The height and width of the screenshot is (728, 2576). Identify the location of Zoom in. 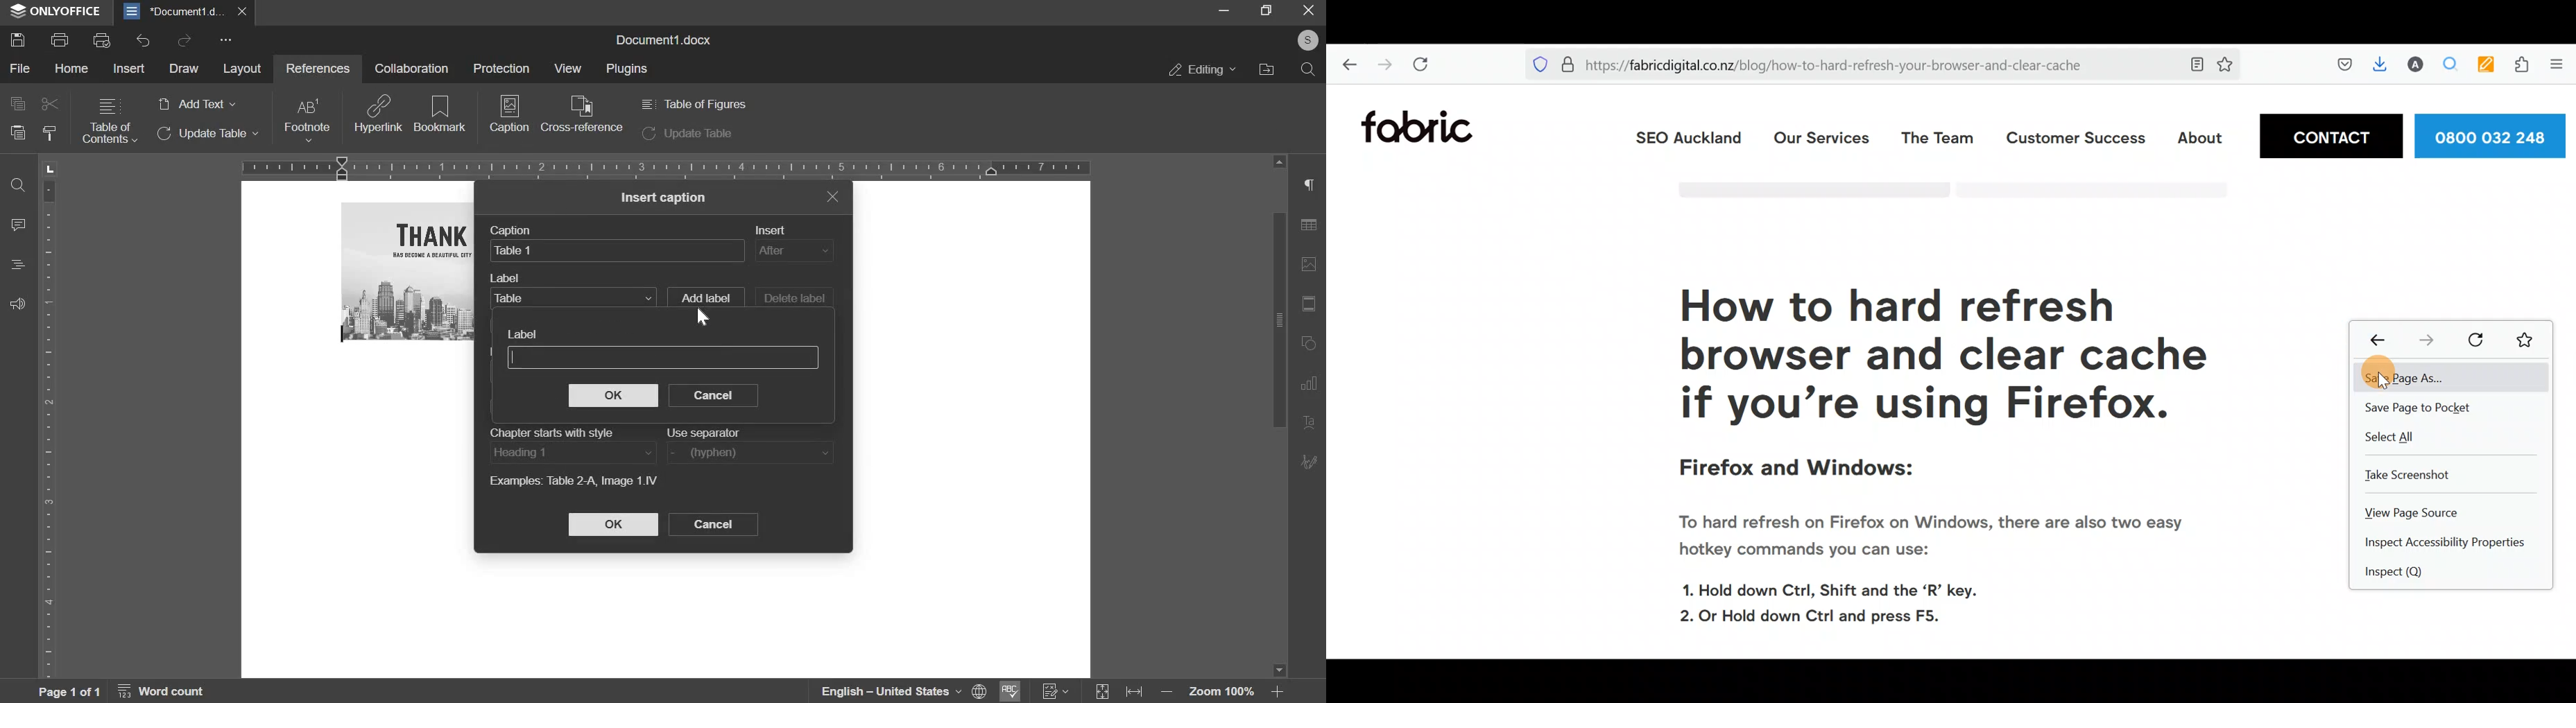
(1277, 691).